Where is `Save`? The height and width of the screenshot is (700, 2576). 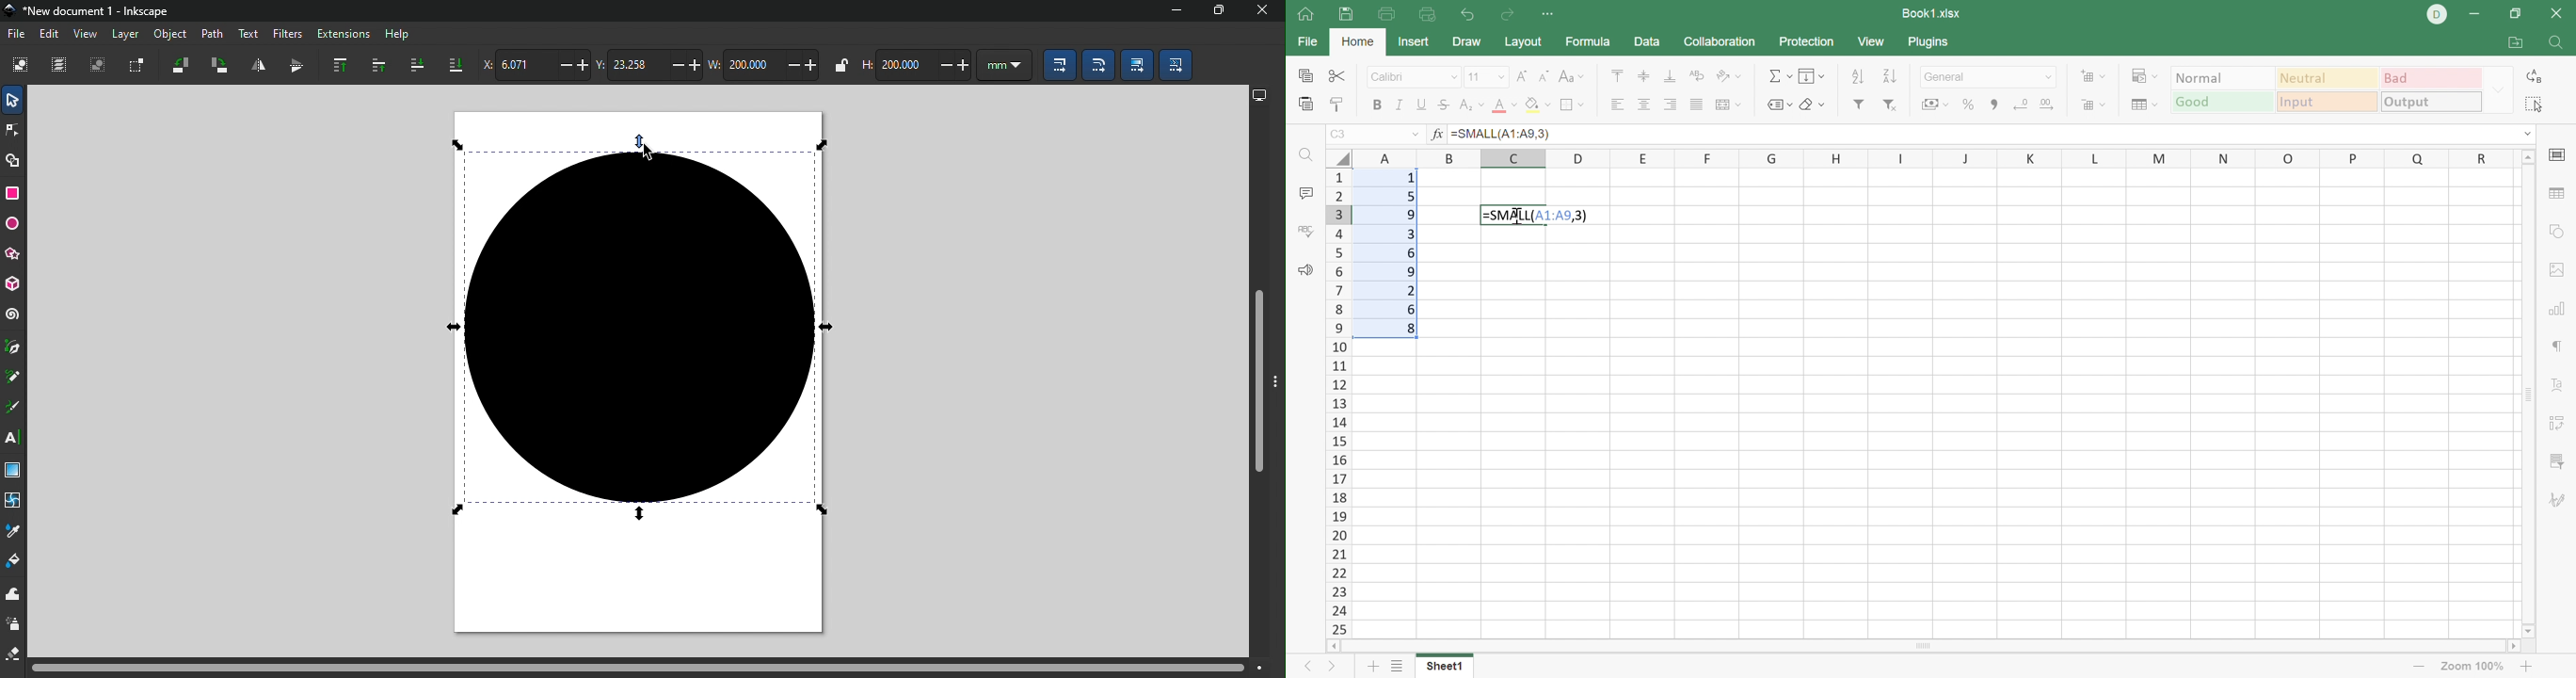
Save is located at coordinates (1345, 14).